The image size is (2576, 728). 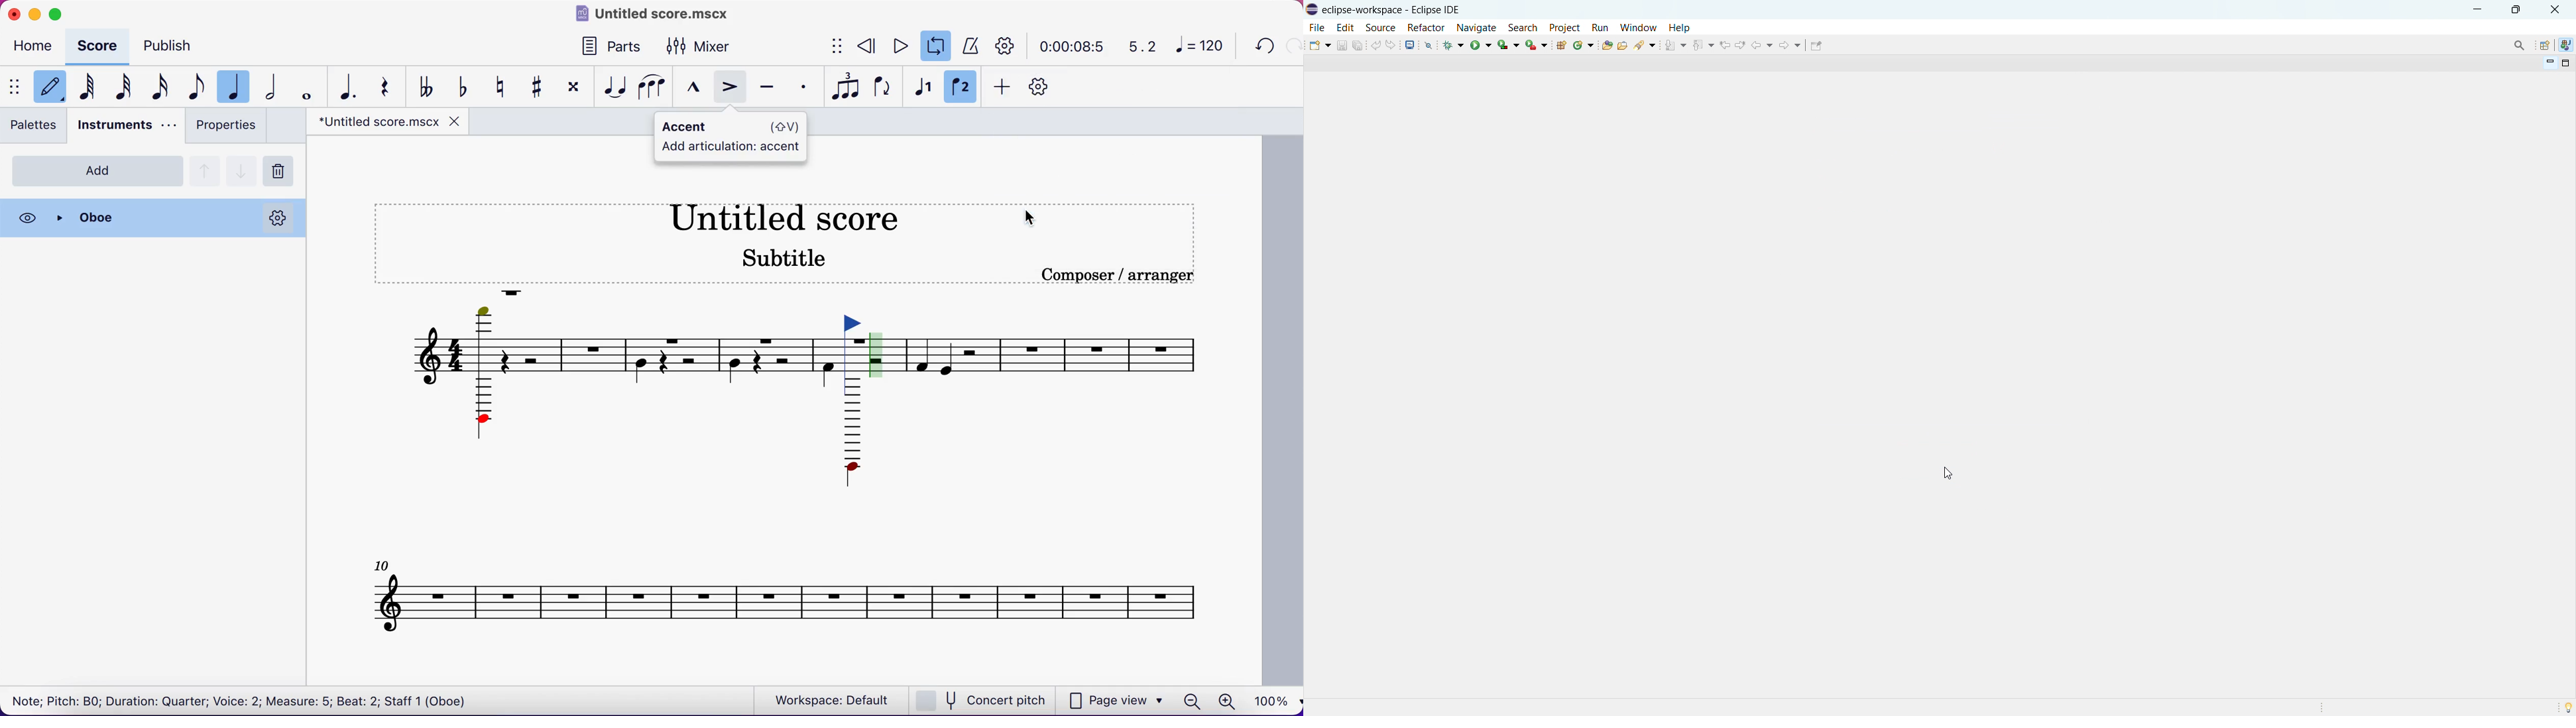 I want to click on properties, so click(x=225, y=128).